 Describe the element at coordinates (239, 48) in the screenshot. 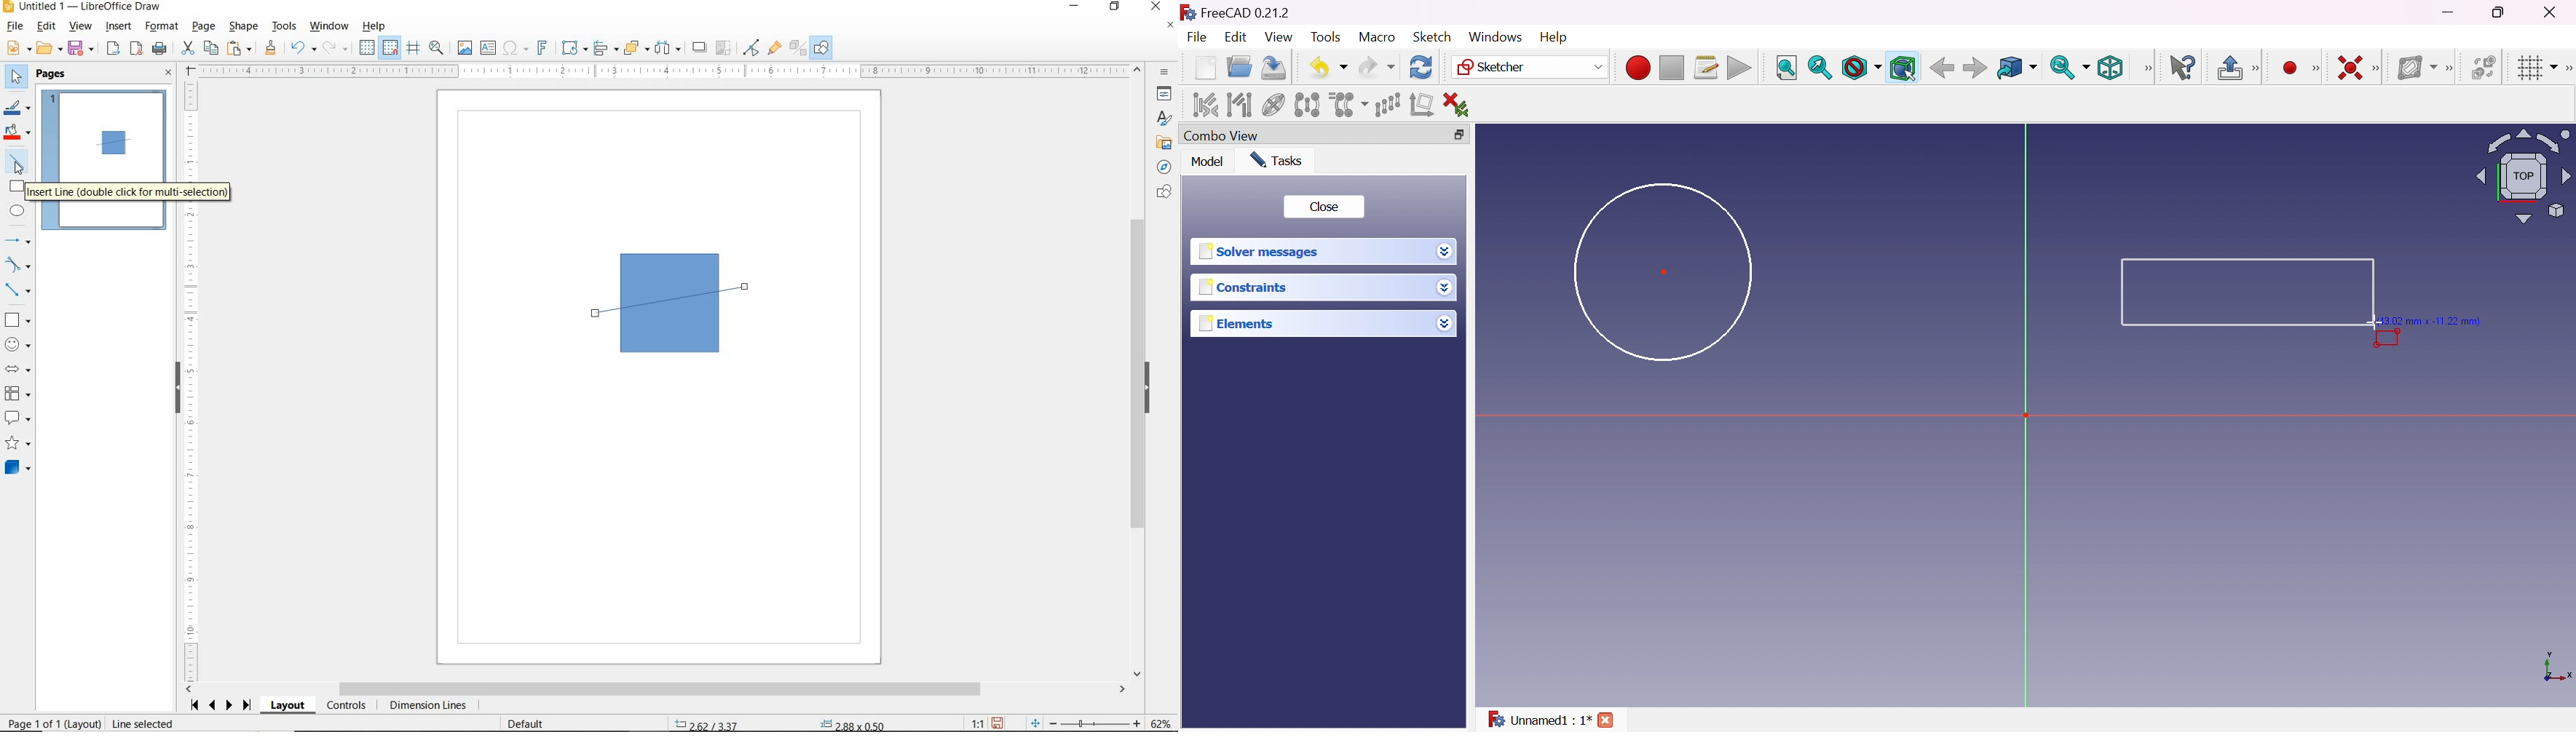

I see `PASTE` at that location.